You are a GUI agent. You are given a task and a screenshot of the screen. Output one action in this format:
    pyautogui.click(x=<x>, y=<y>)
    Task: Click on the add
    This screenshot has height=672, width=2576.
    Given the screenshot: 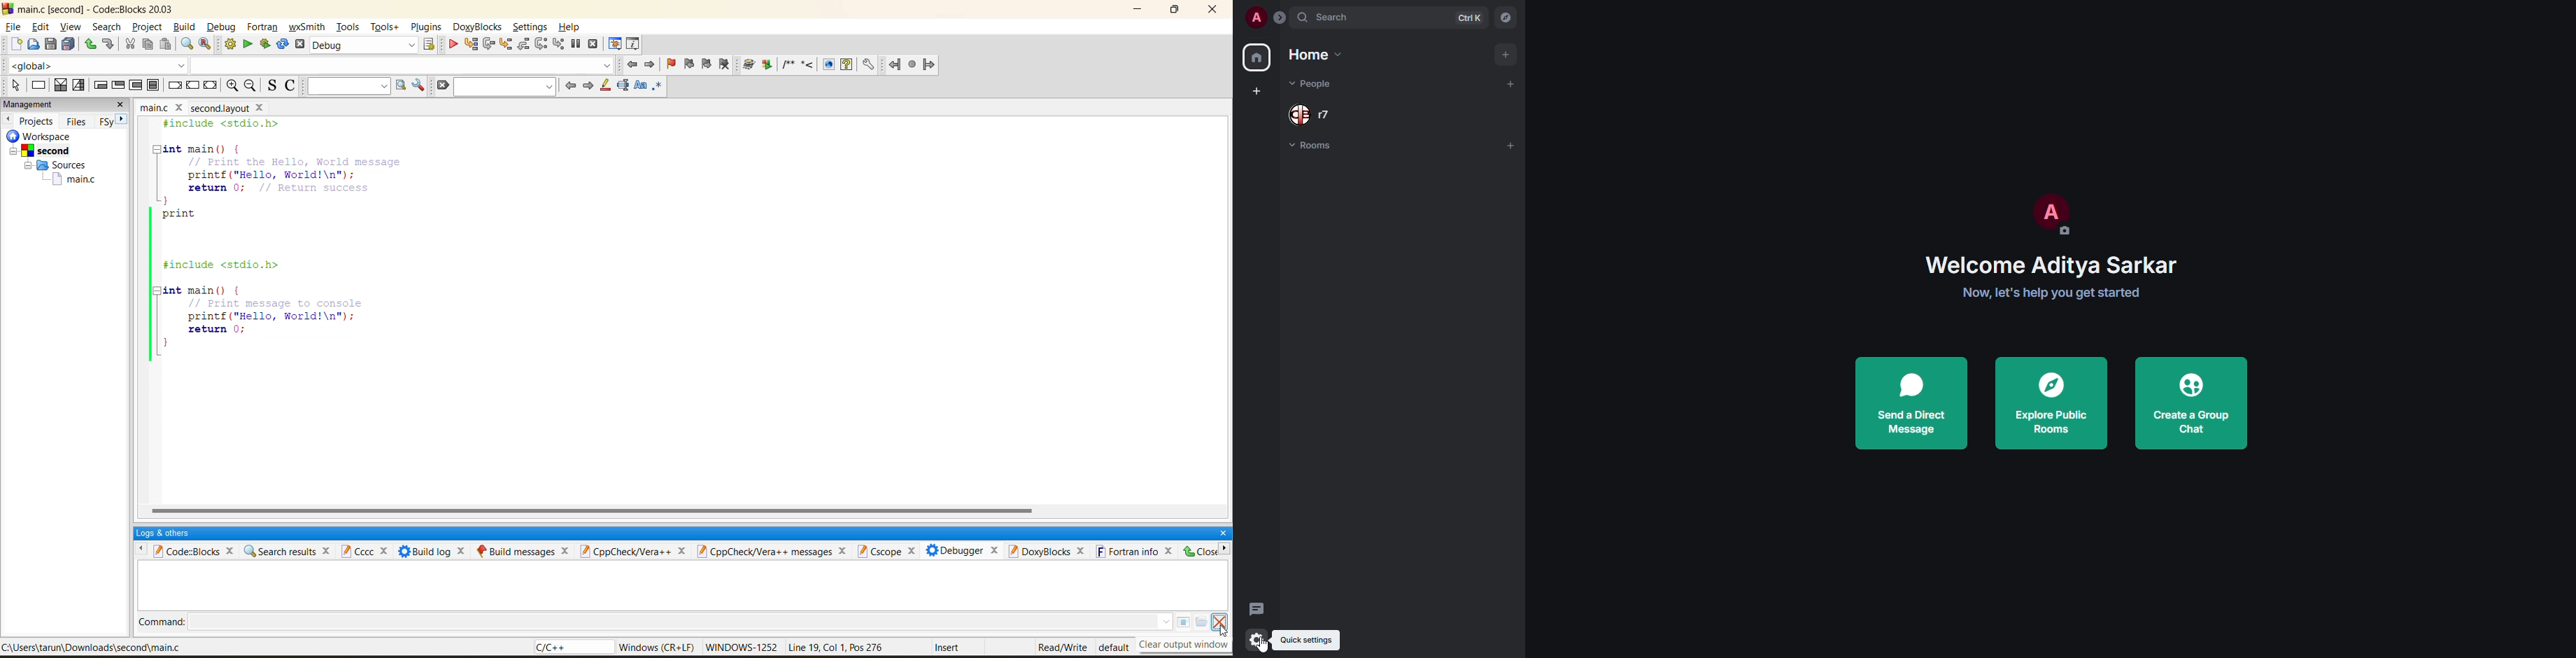 What is the action you would take?
    pyautogui.click(x=1511, y=144)
    